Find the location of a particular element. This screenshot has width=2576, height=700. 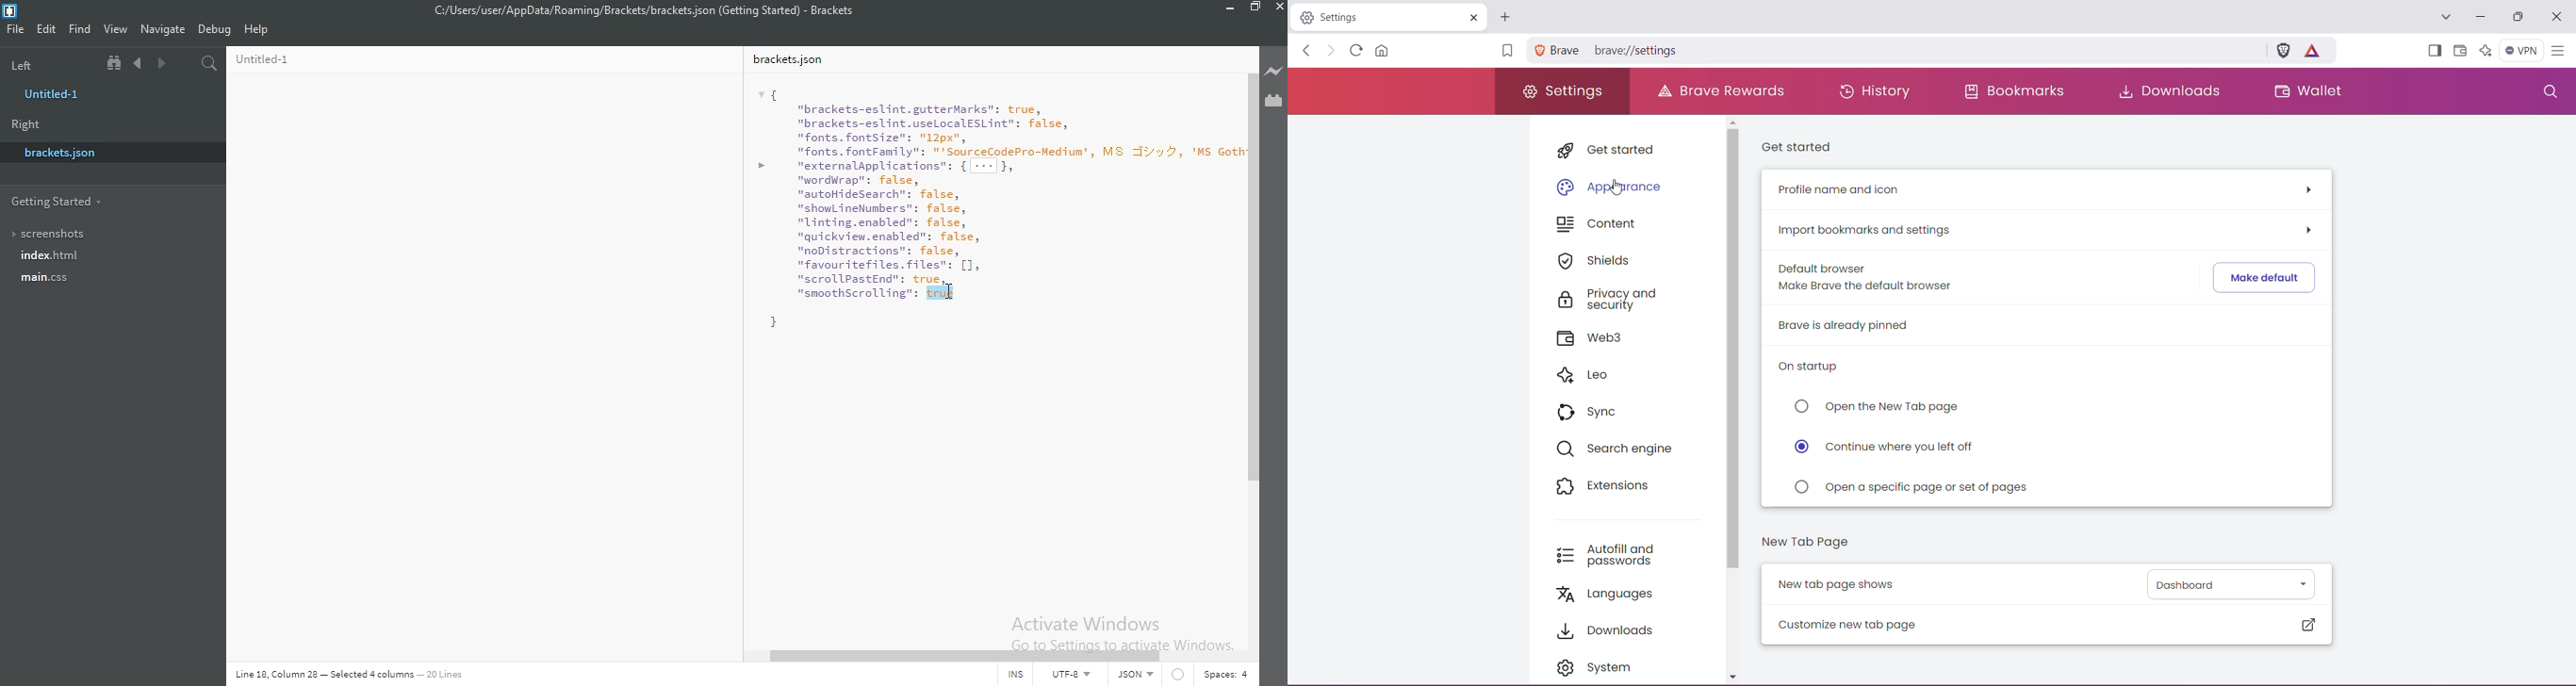

scroll bar is located at coordinates (1254, 276).